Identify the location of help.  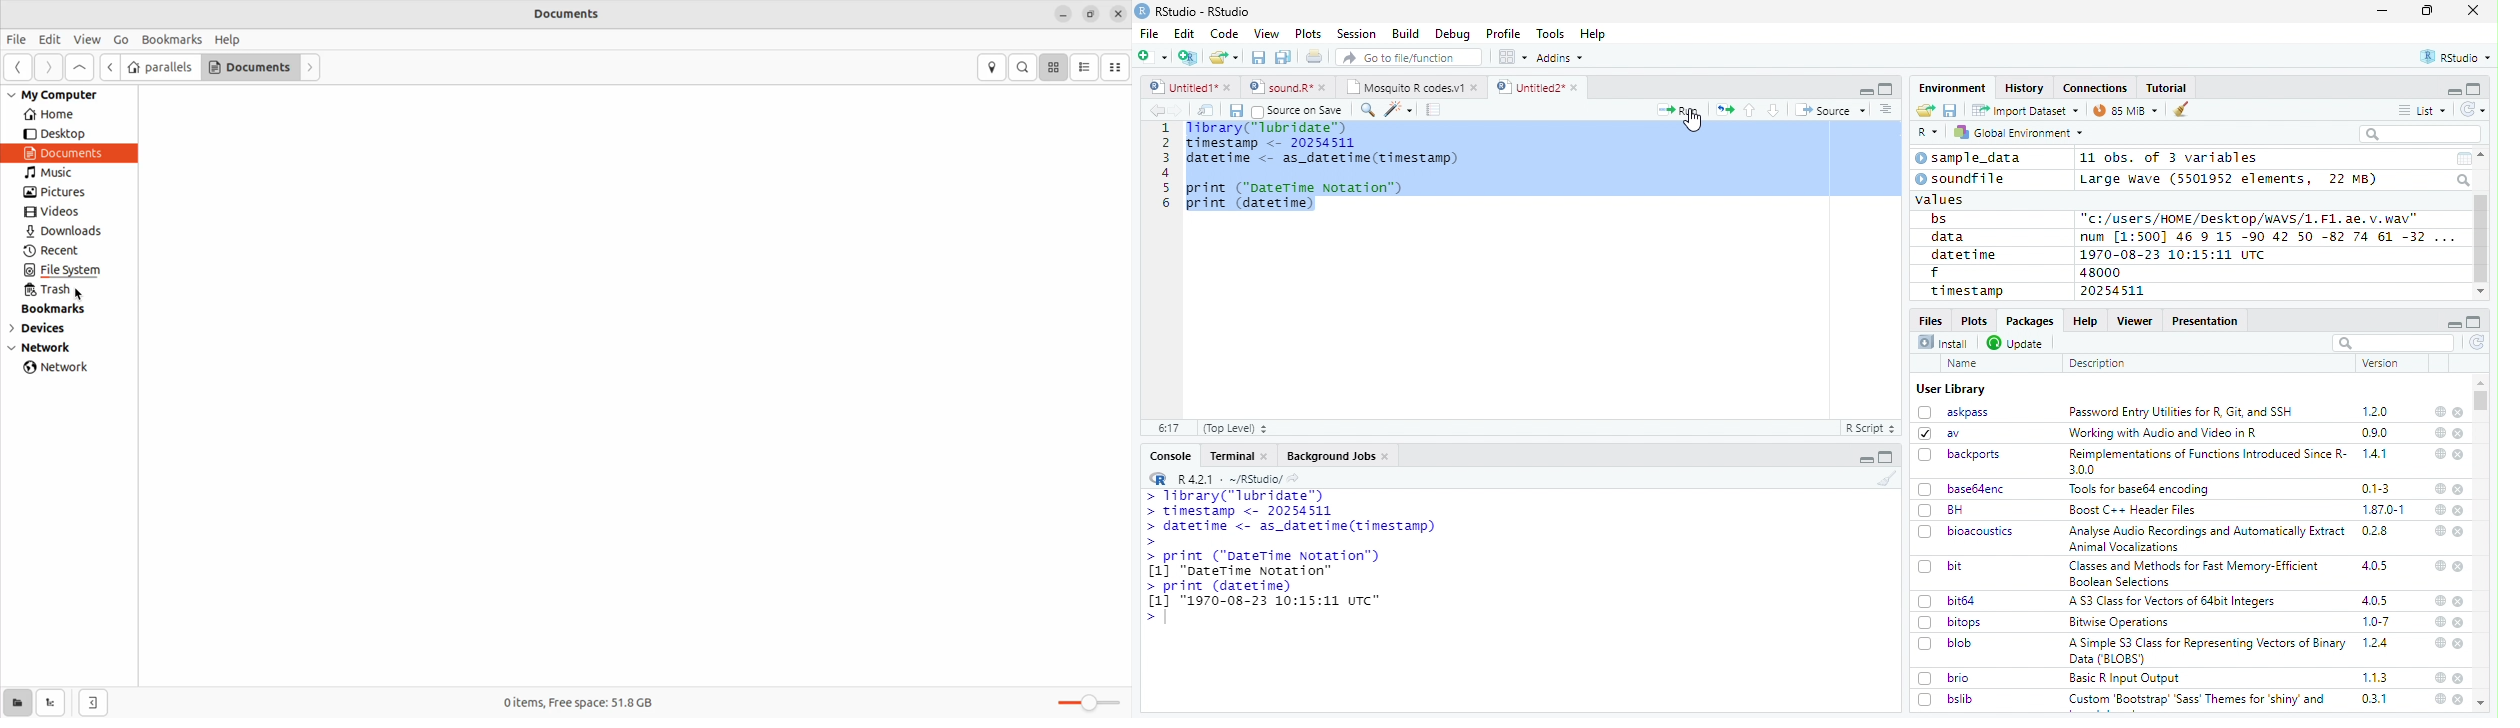
(2438, 530).